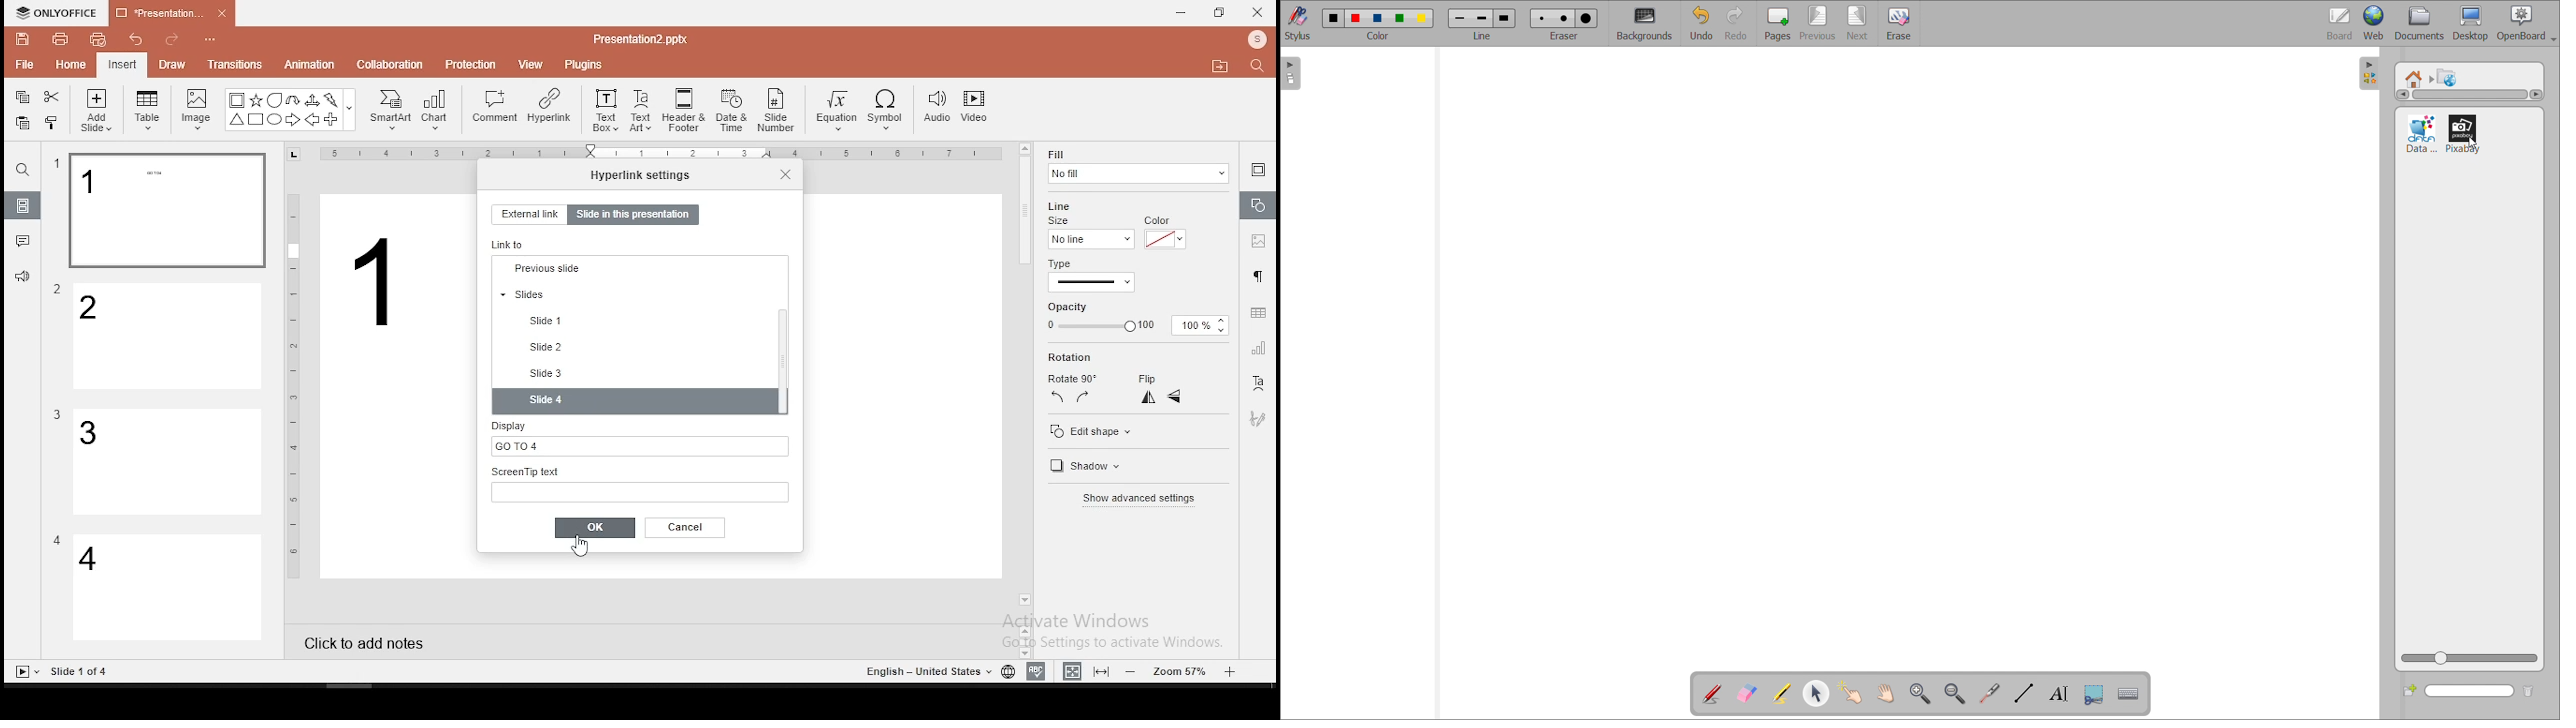 The height and width of the screenshot is (728, 2576). I want to click on next page, so click(1859, 23).